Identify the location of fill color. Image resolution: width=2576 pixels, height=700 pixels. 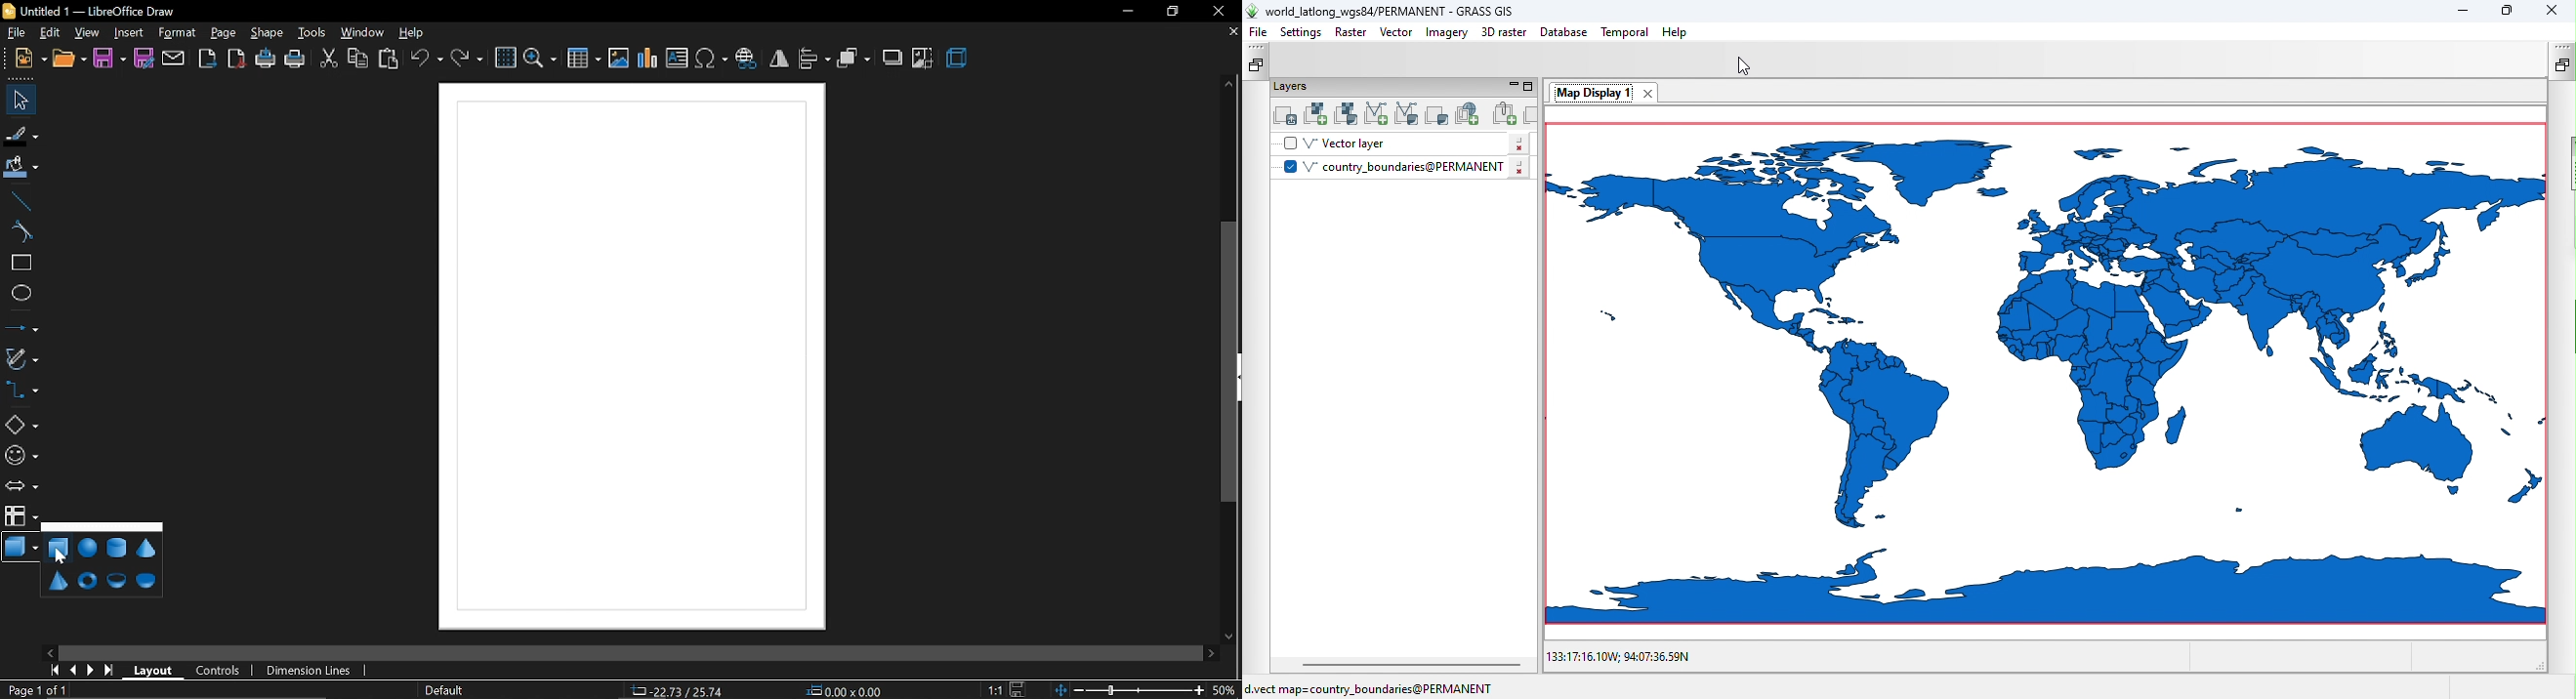
(20, 169).